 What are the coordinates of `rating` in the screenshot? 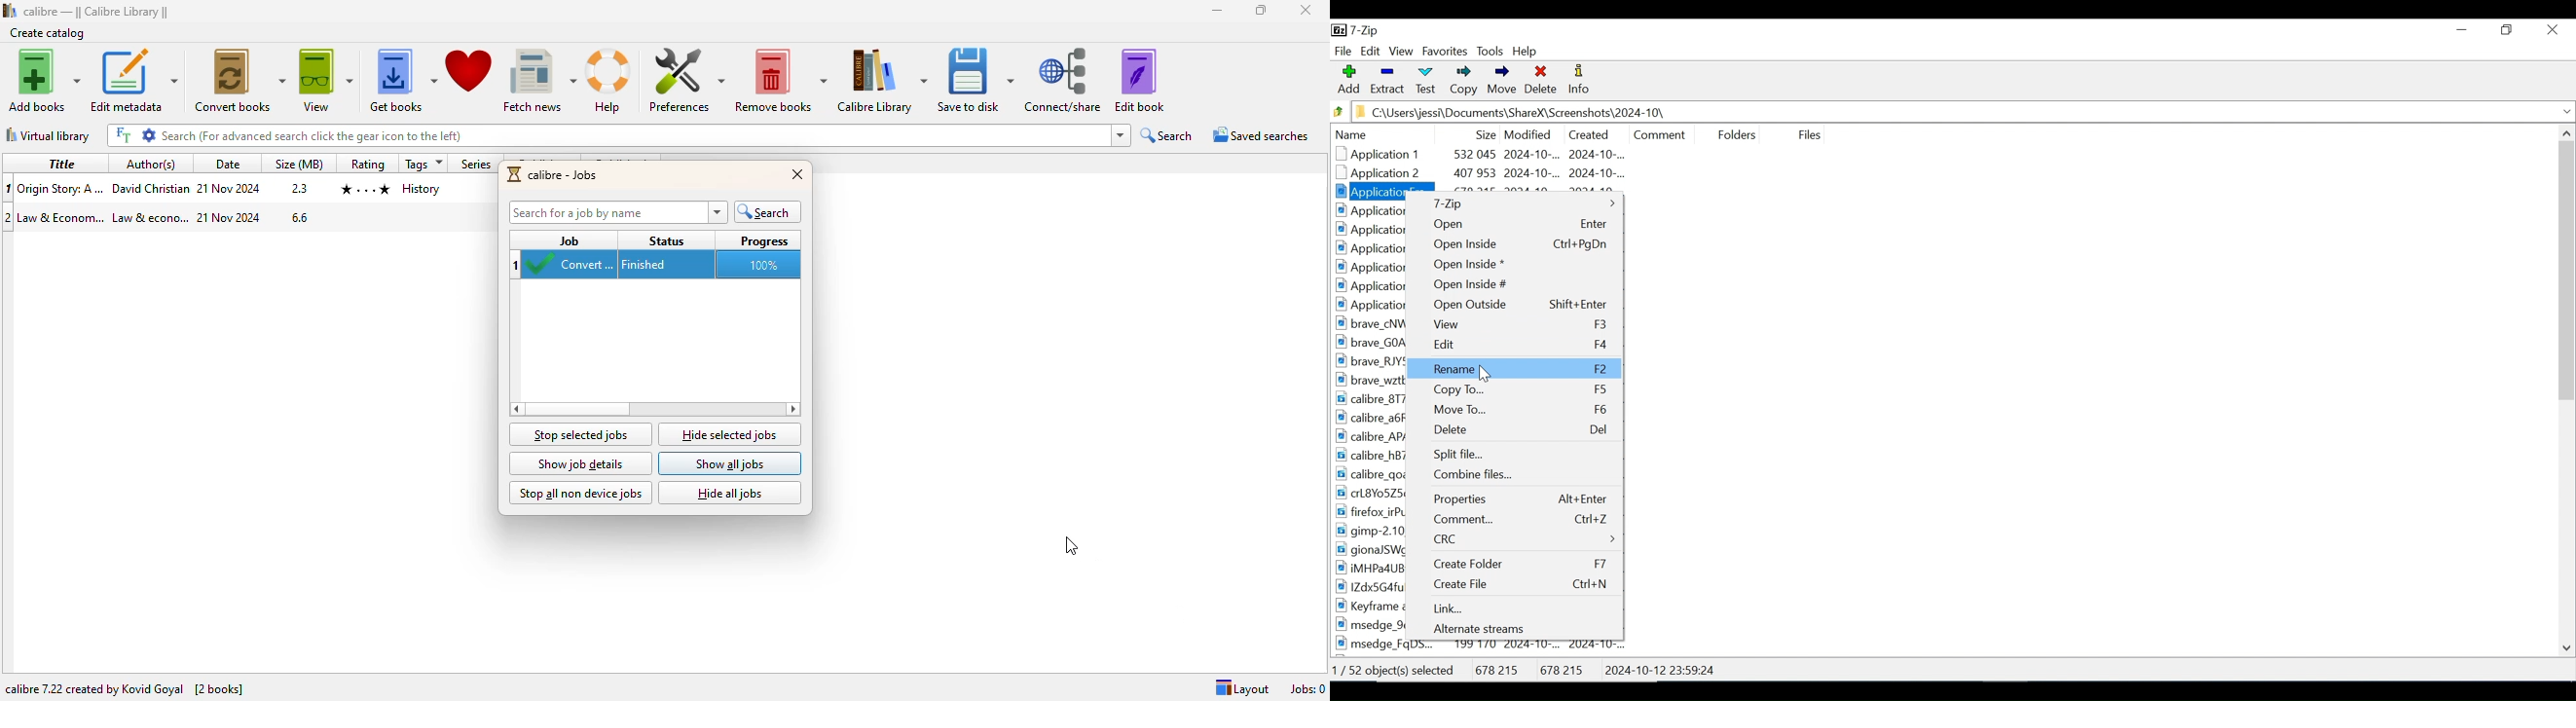 It's located at (367, 163).